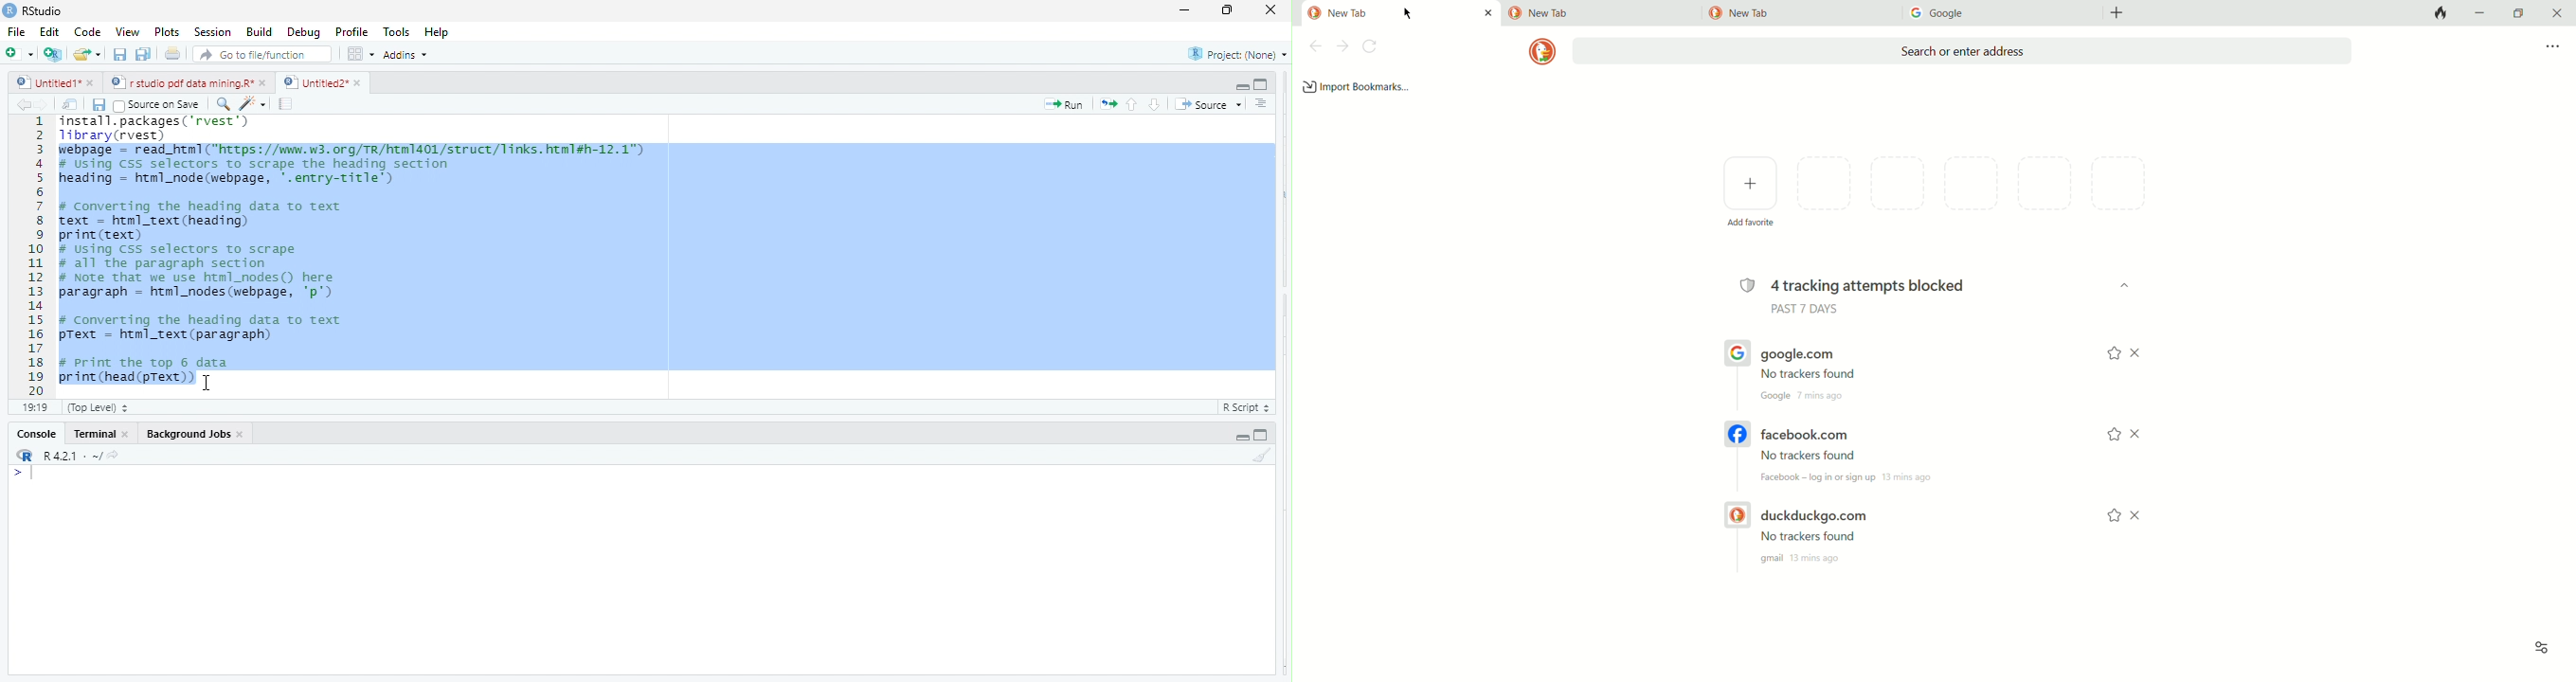 This screenshot has width=2576, height=700. What do you see at coordinates (166, 32) in the screenshot?
I see `Plots` at bounding box center [166, 32].